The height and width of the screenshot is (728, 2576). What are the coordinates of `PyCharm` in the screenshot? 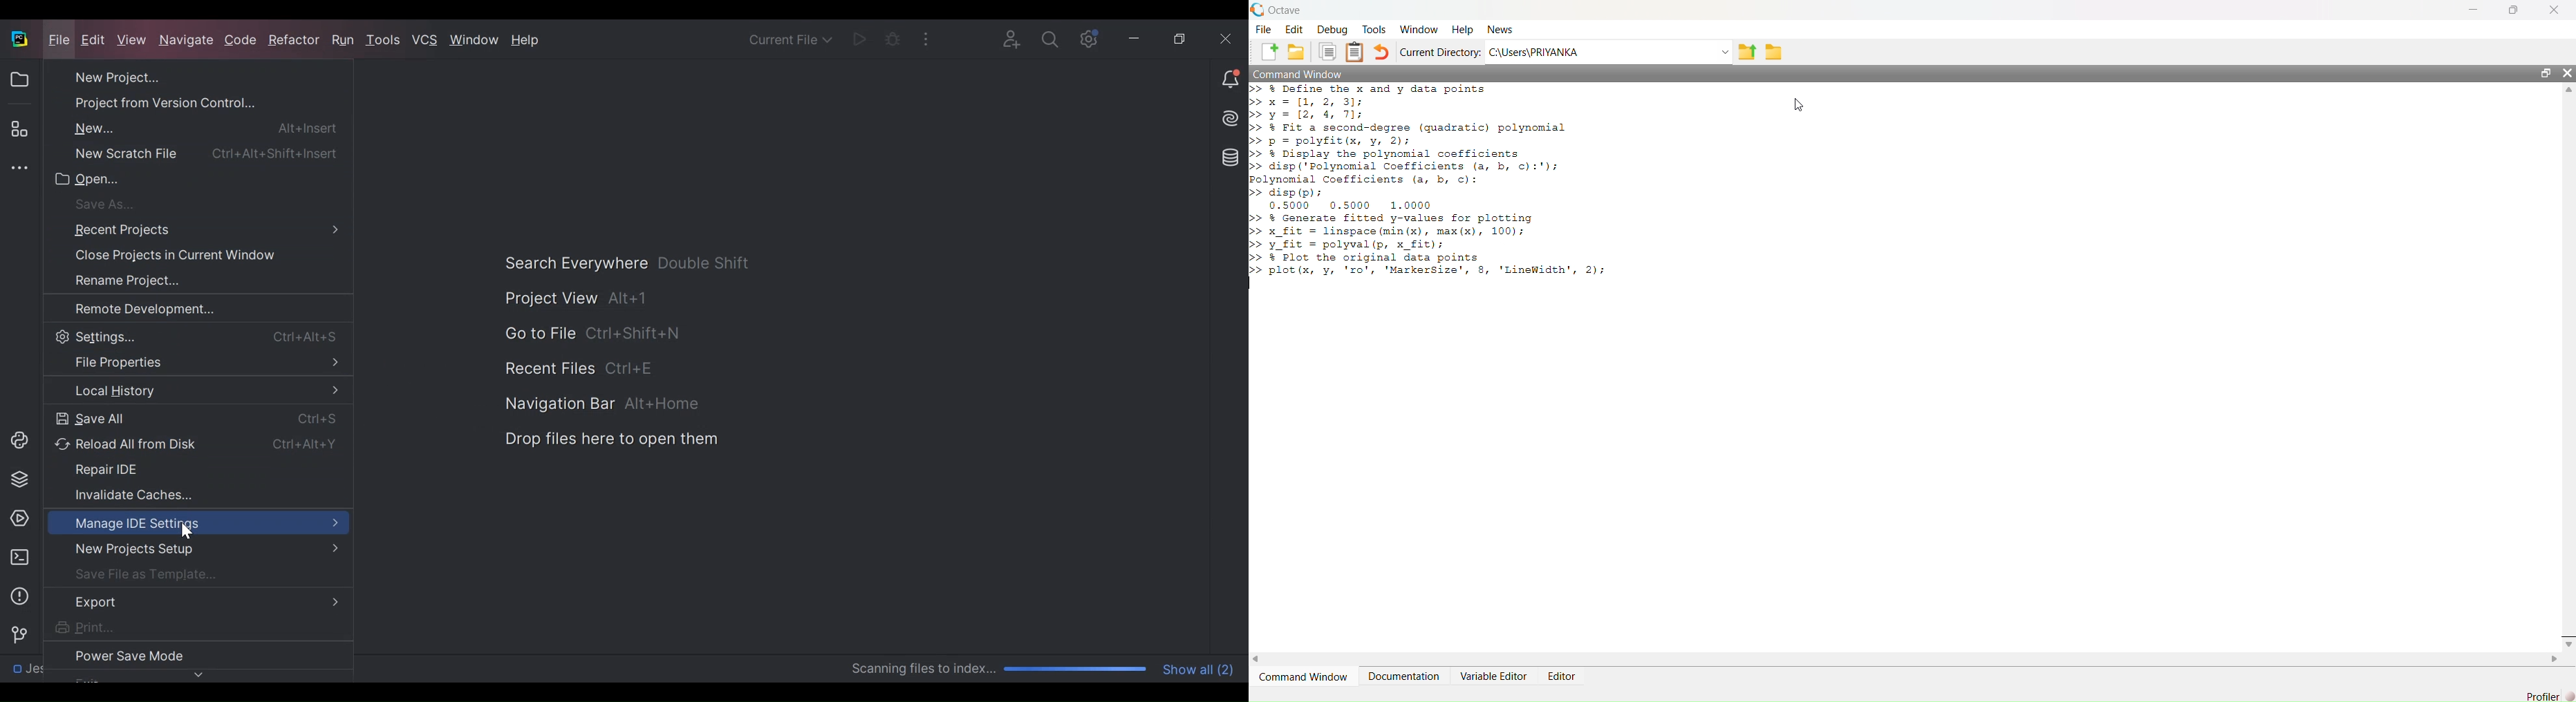 It's located at (19, 38).